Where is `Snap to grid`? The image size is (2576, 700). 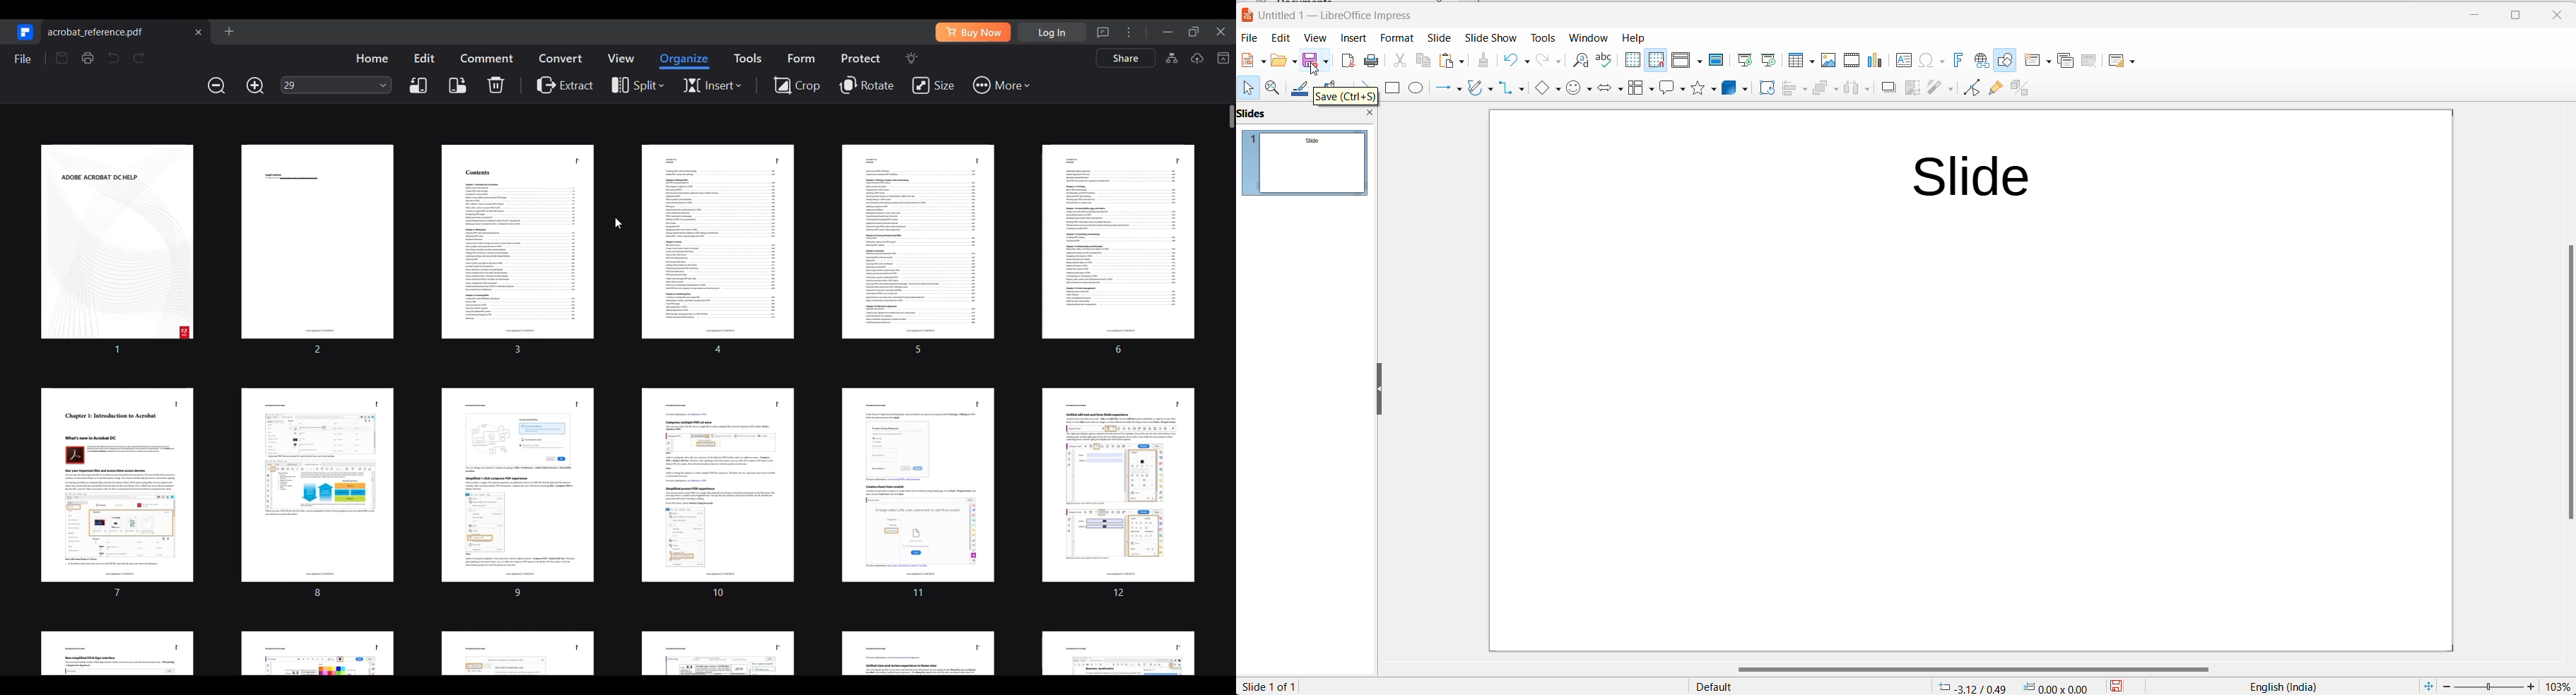
Snap to grid is located at coordinates (1654, 60).